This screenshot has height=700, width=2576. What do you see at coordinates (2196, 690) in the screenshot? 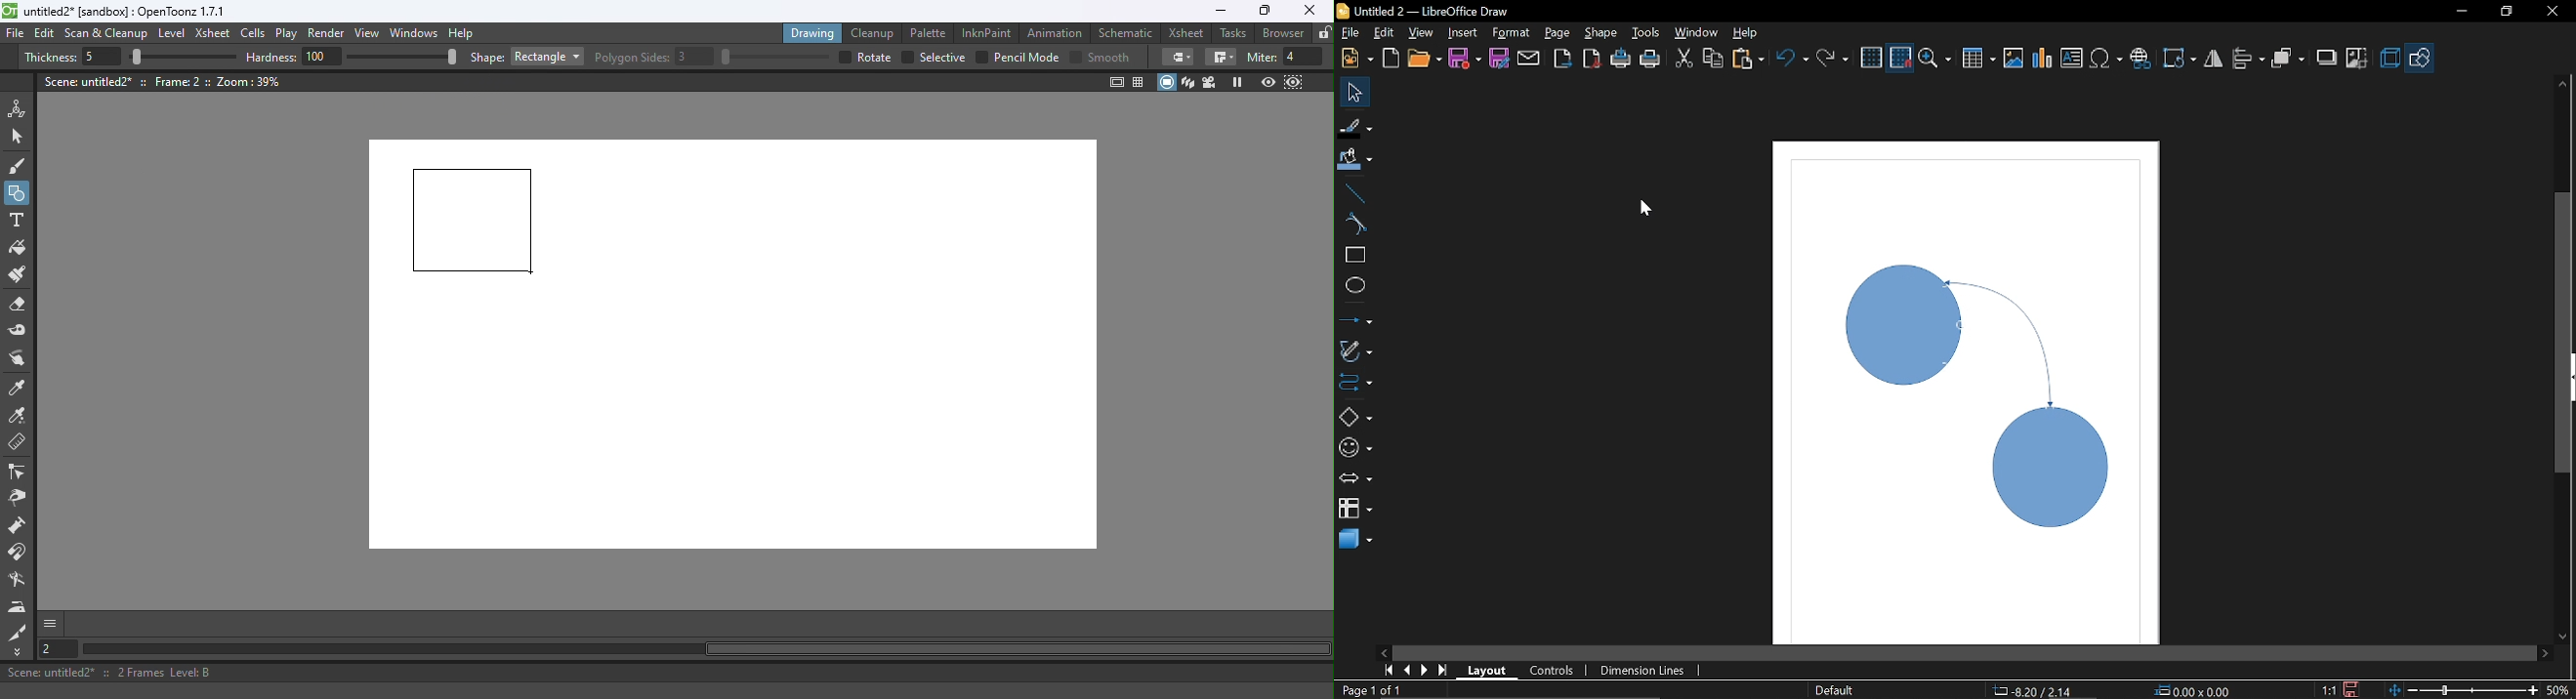
I see `Location` at bounding box center [2196, 690].